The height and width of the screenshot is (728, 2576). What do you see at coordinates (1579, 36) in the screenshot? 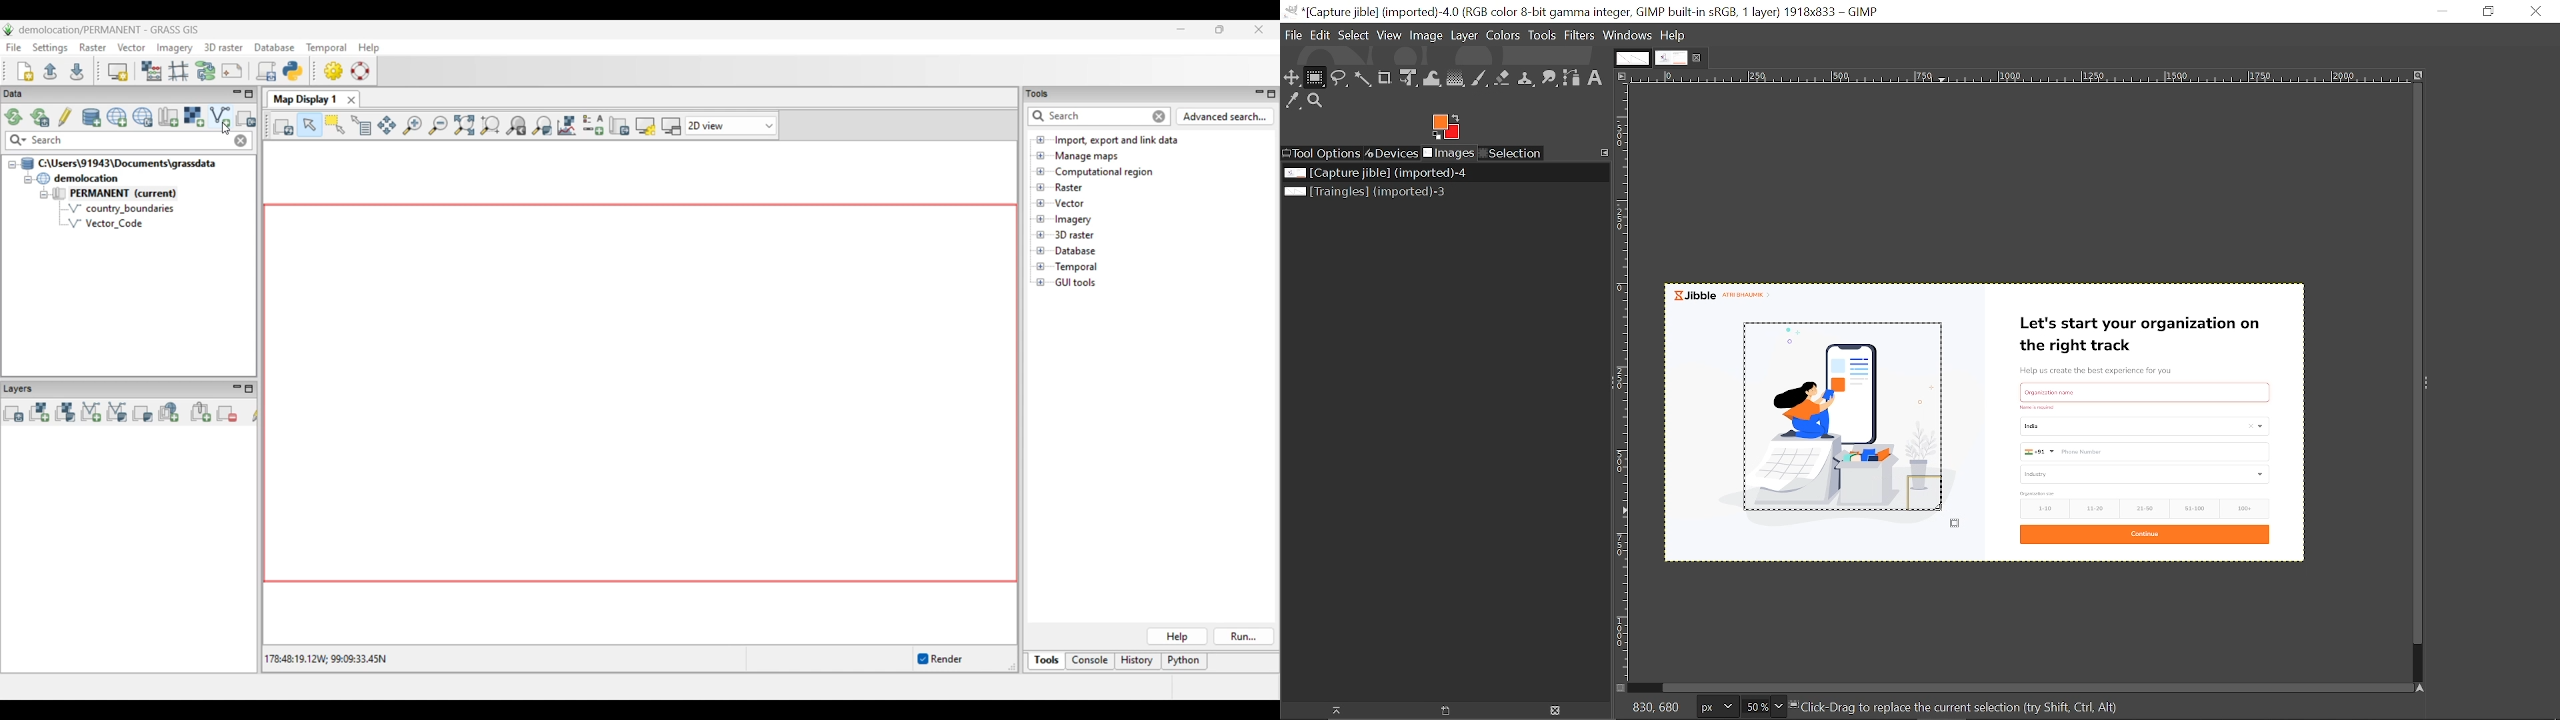
I see `Filters` at bounding box center [1579, 36].